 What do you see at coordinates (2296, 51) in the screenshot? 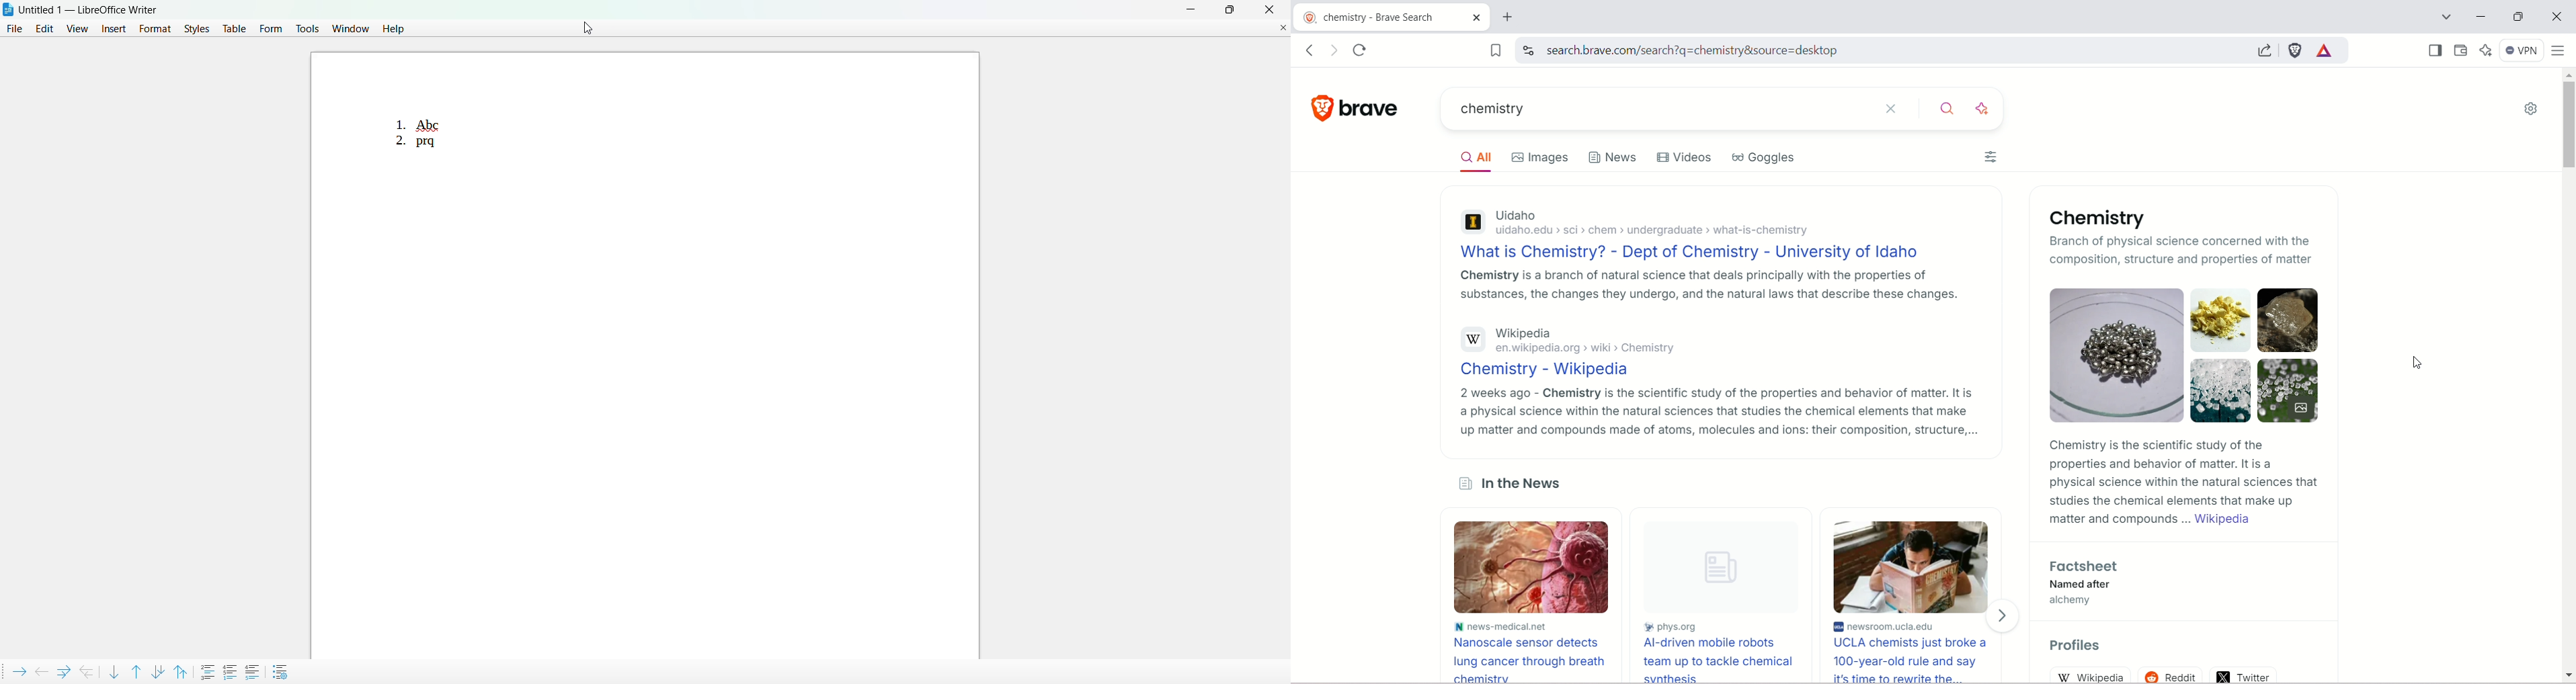
I see `brave schield` at bounding box center [2296, 51].